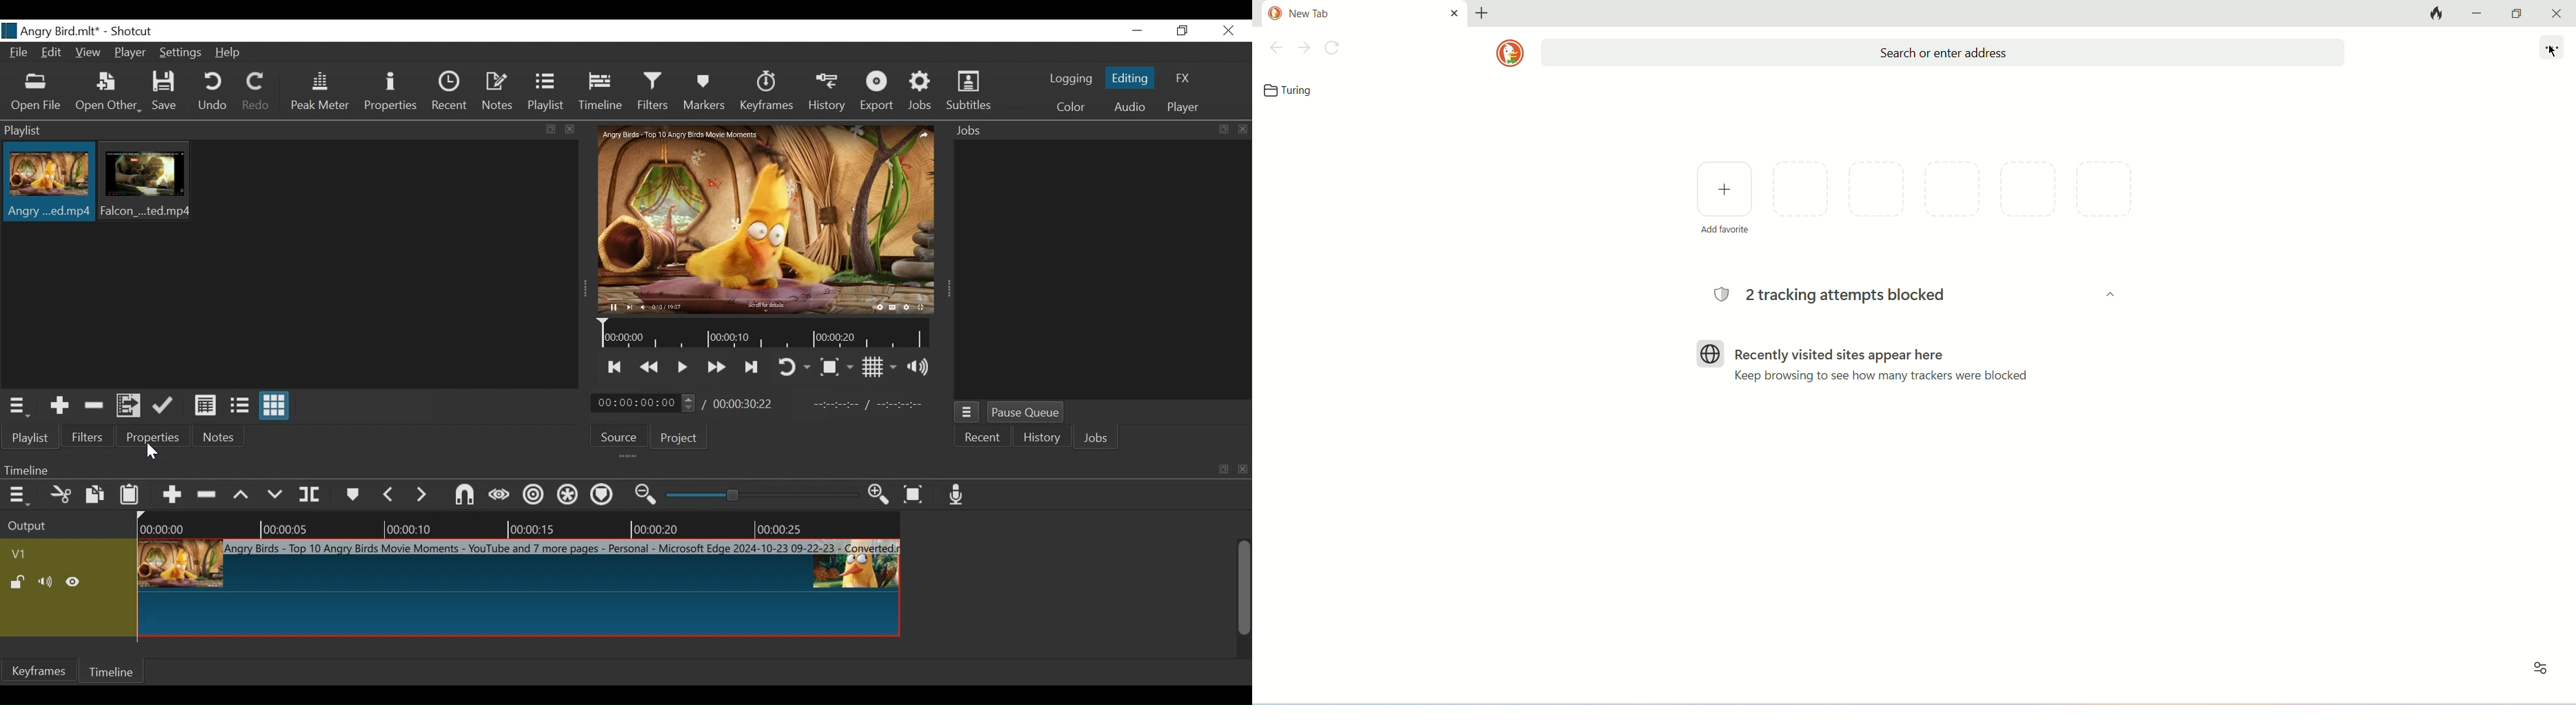  What do you see at coordinates (88, 53) in the screenshot?
I see `View` at bounding box center [88, 53].